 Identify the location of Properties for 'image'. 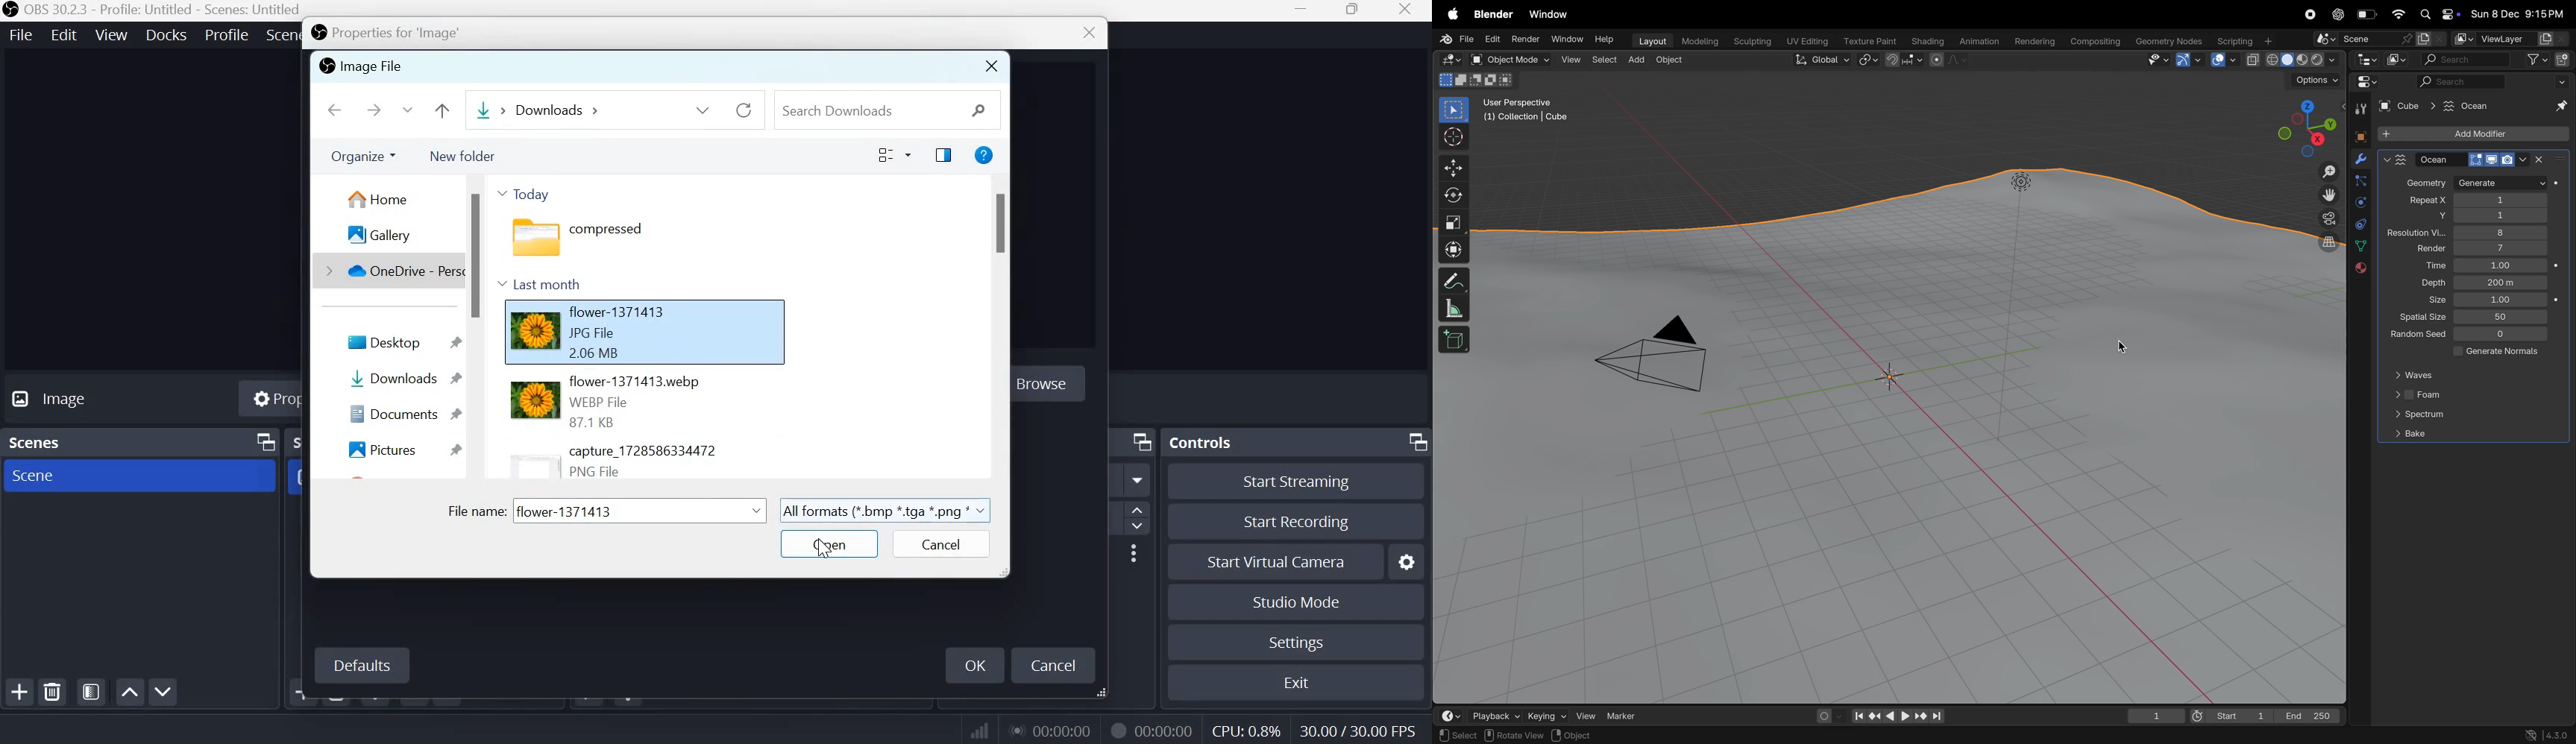
(399, 34).